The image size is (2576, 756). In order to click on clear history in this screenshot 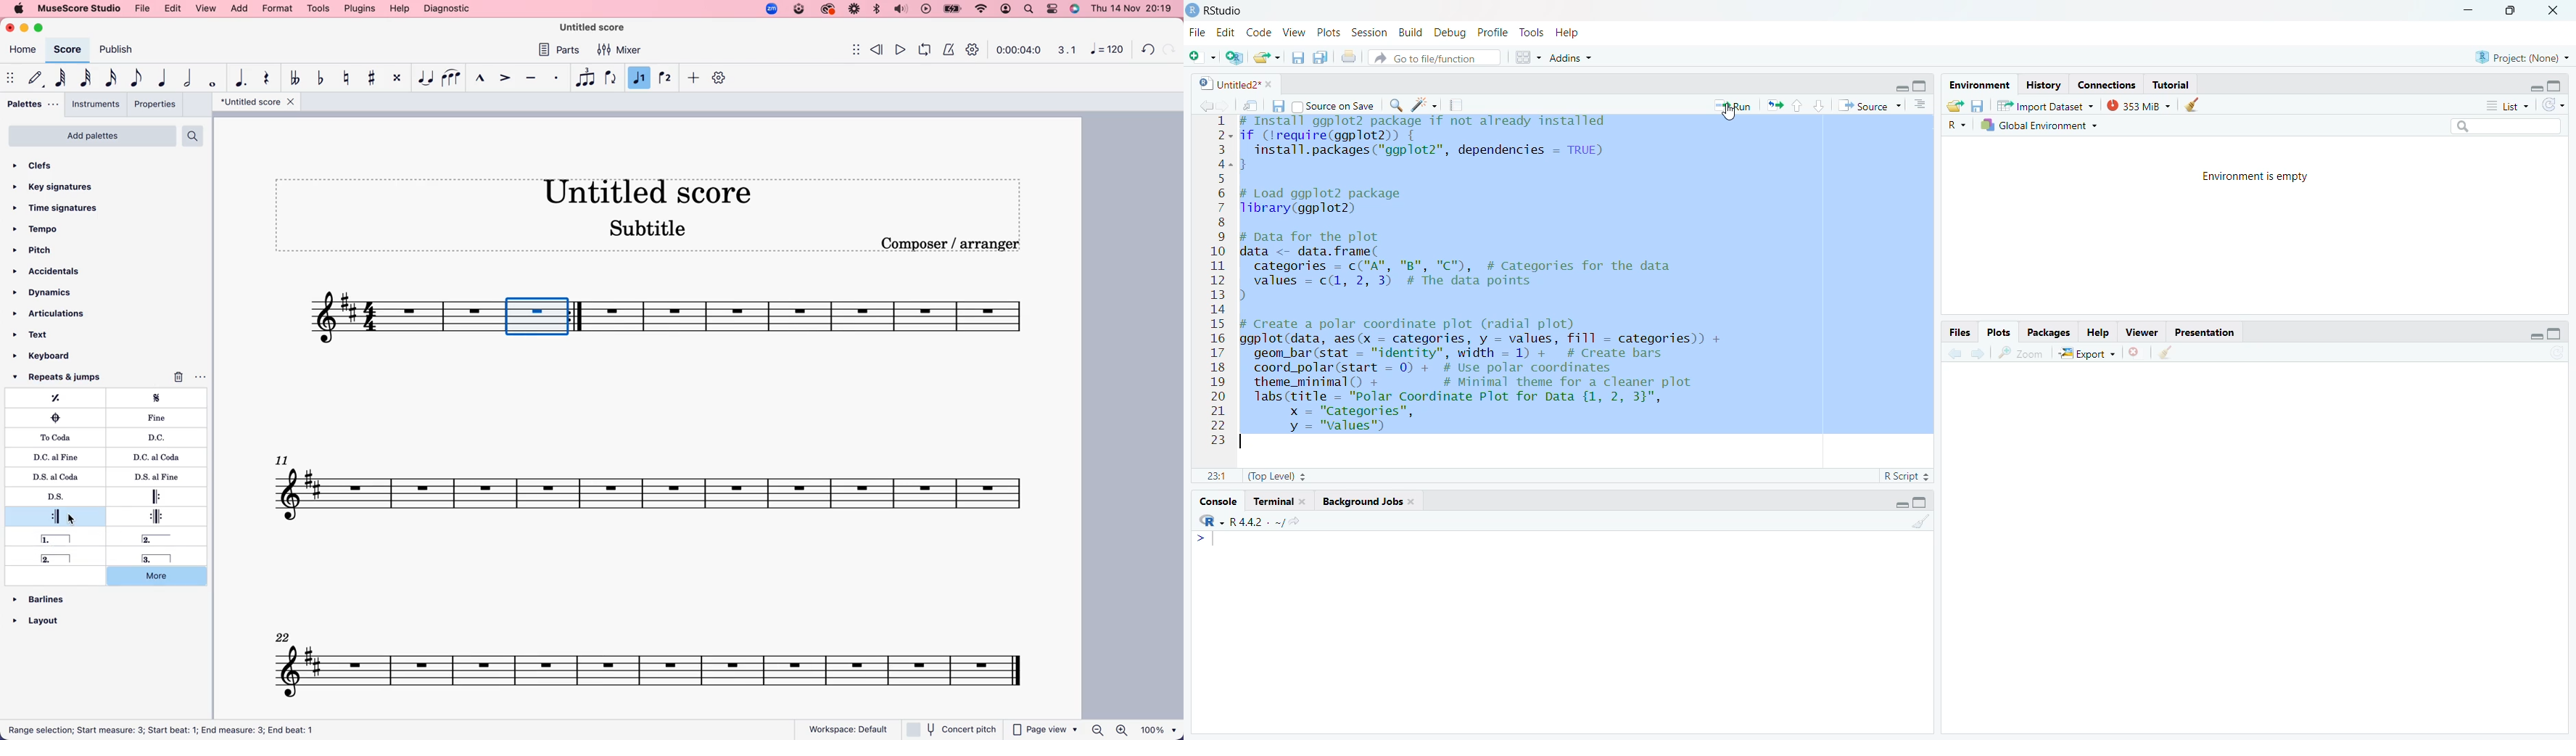, I will do `click(2199, 105)`.